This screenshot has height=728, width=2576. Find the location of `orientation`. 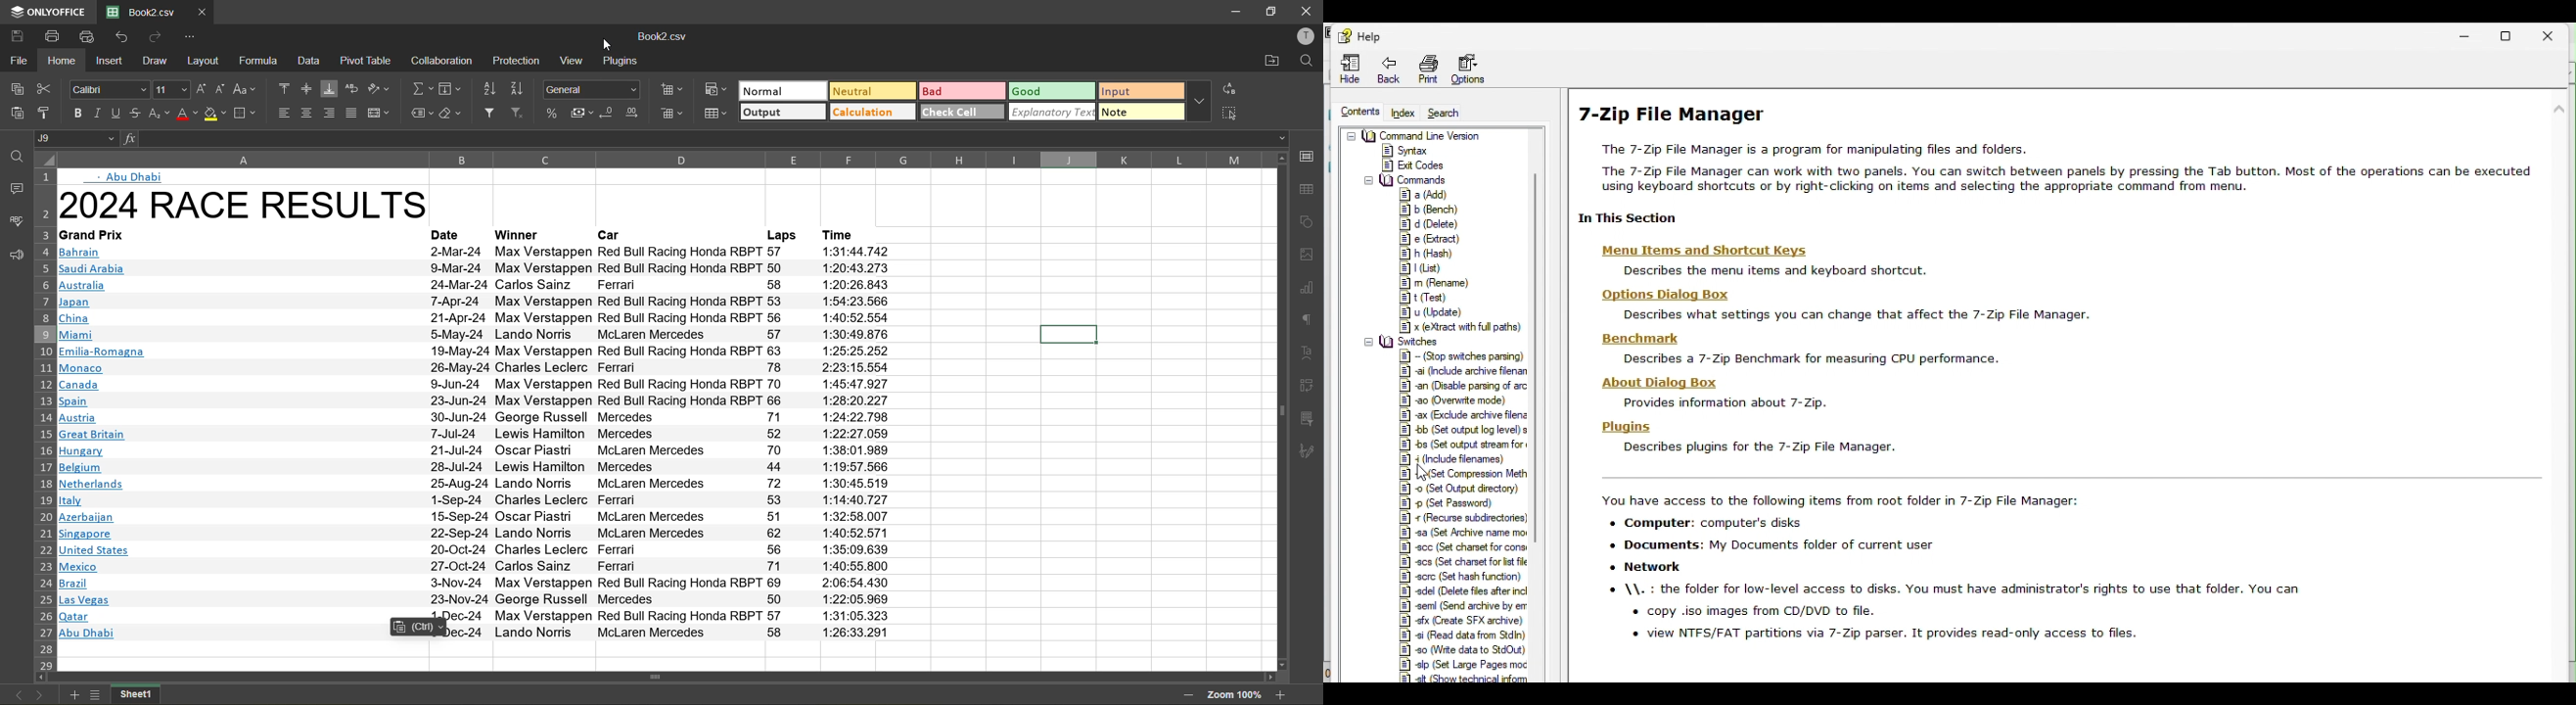

orientation is located at coordinates (381, 88).